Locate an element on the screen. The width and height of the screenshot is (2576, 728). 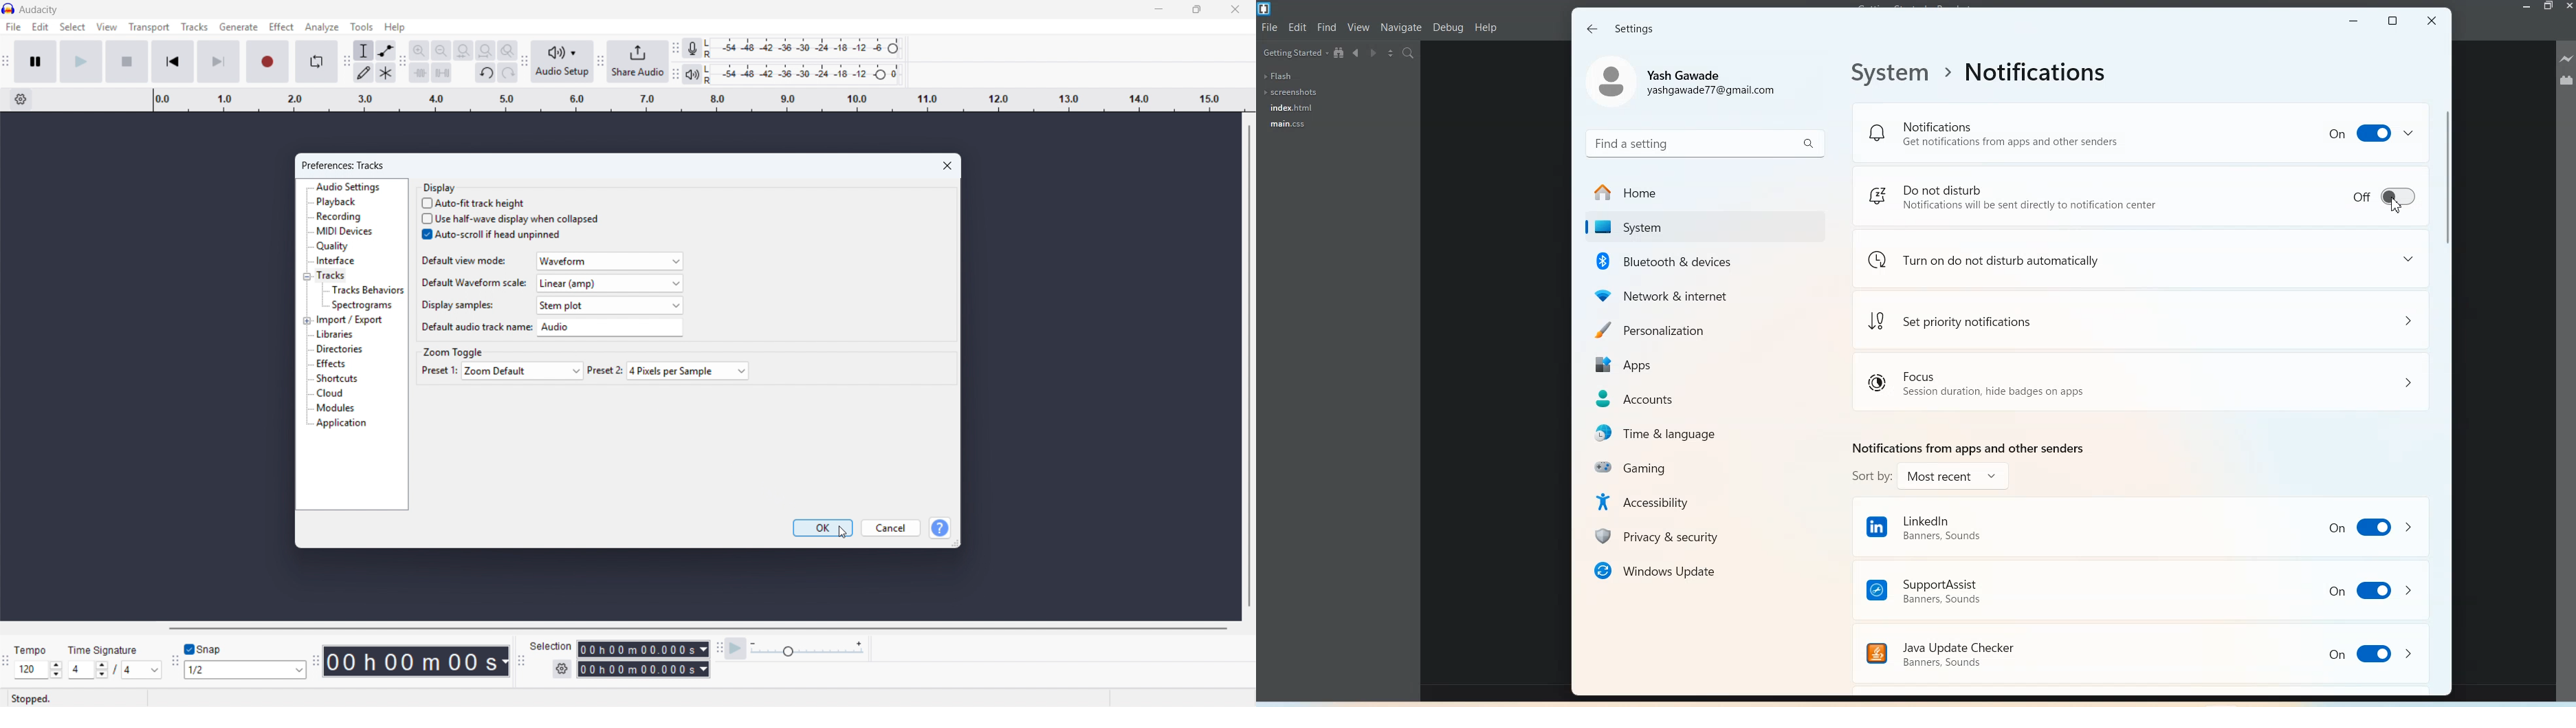
tracks behavoirs is located at coordinates (367, 289).